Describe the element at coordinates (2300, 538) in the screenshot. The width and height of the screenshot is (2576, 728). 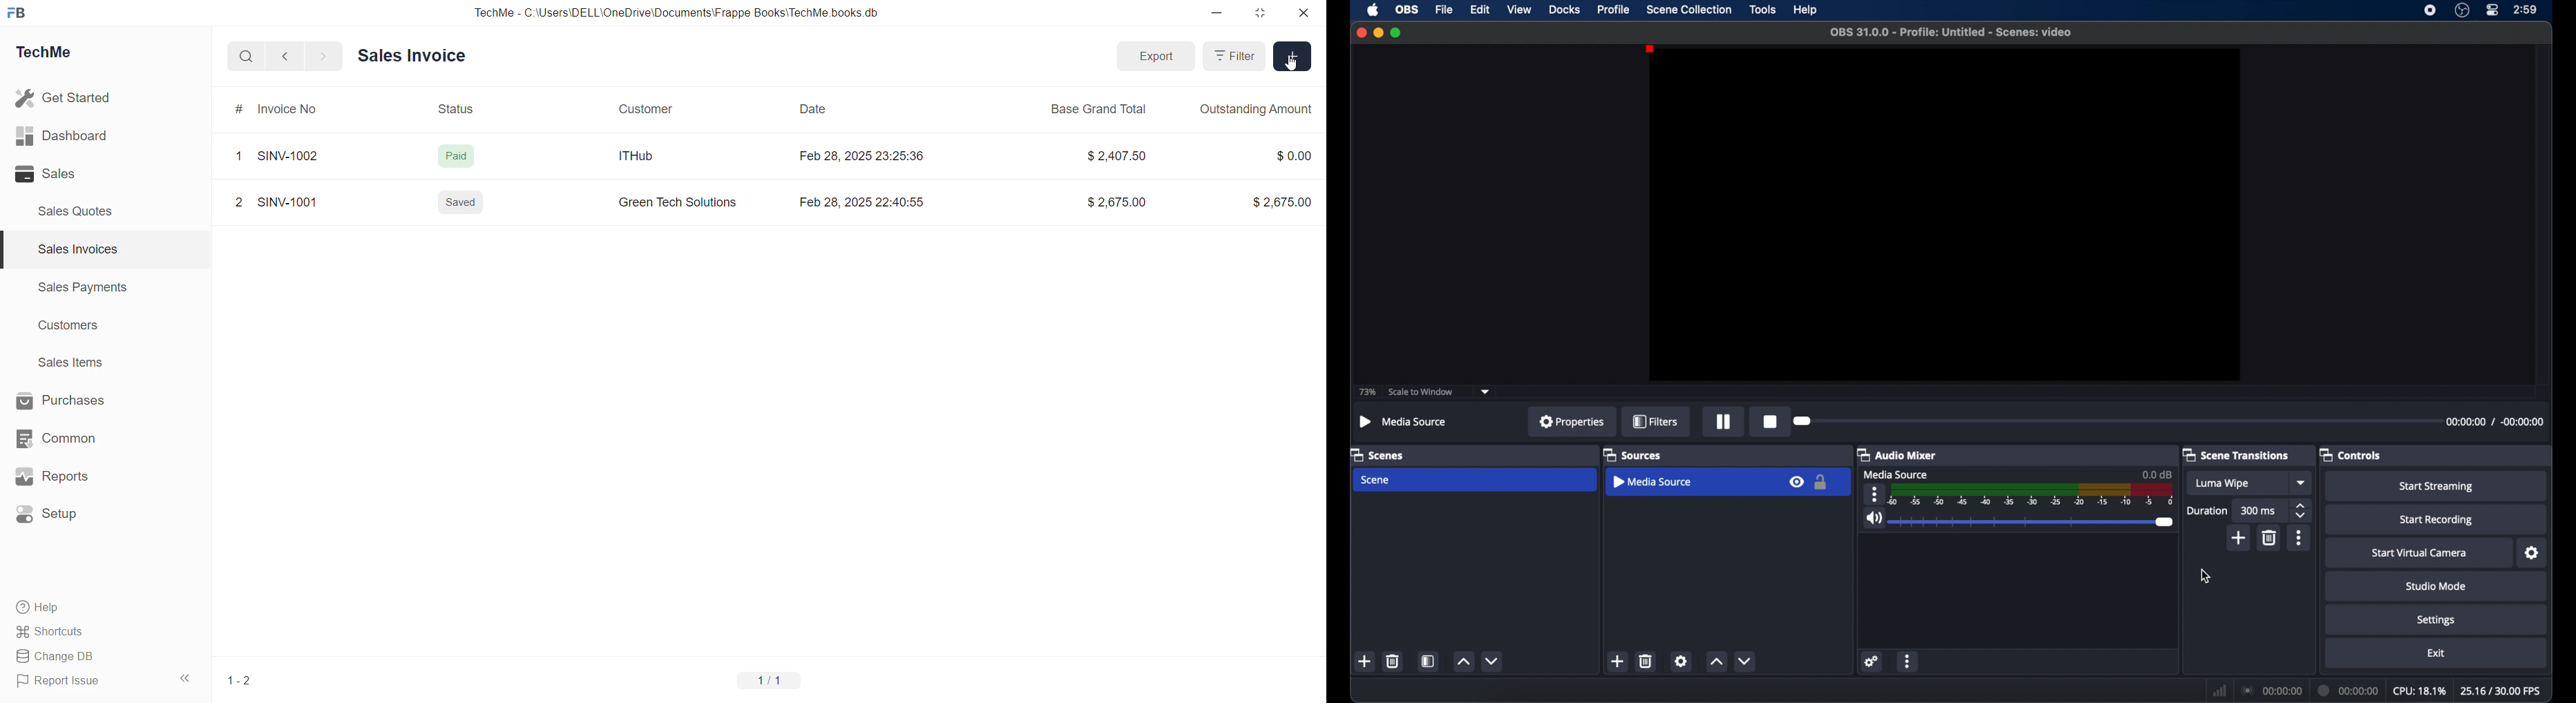
I see `more options` at that location.